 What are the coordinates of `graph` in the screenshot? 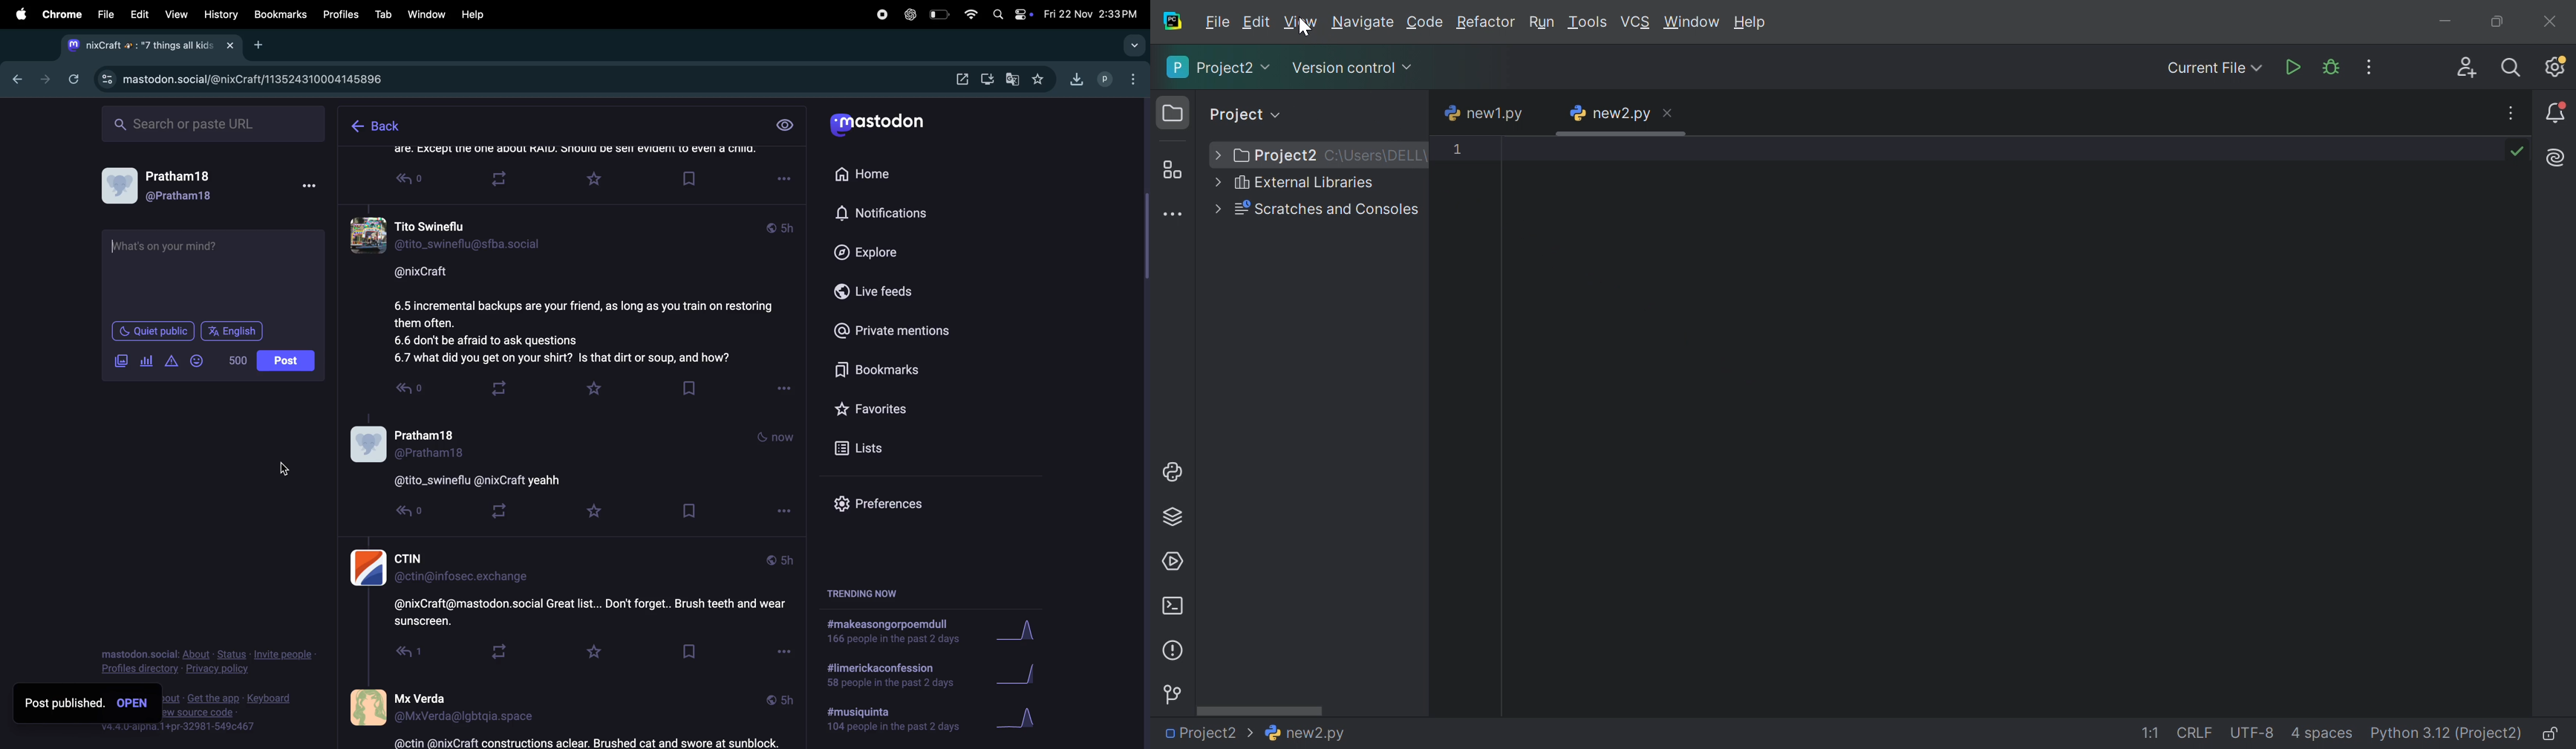 It's located at (1027, 720).